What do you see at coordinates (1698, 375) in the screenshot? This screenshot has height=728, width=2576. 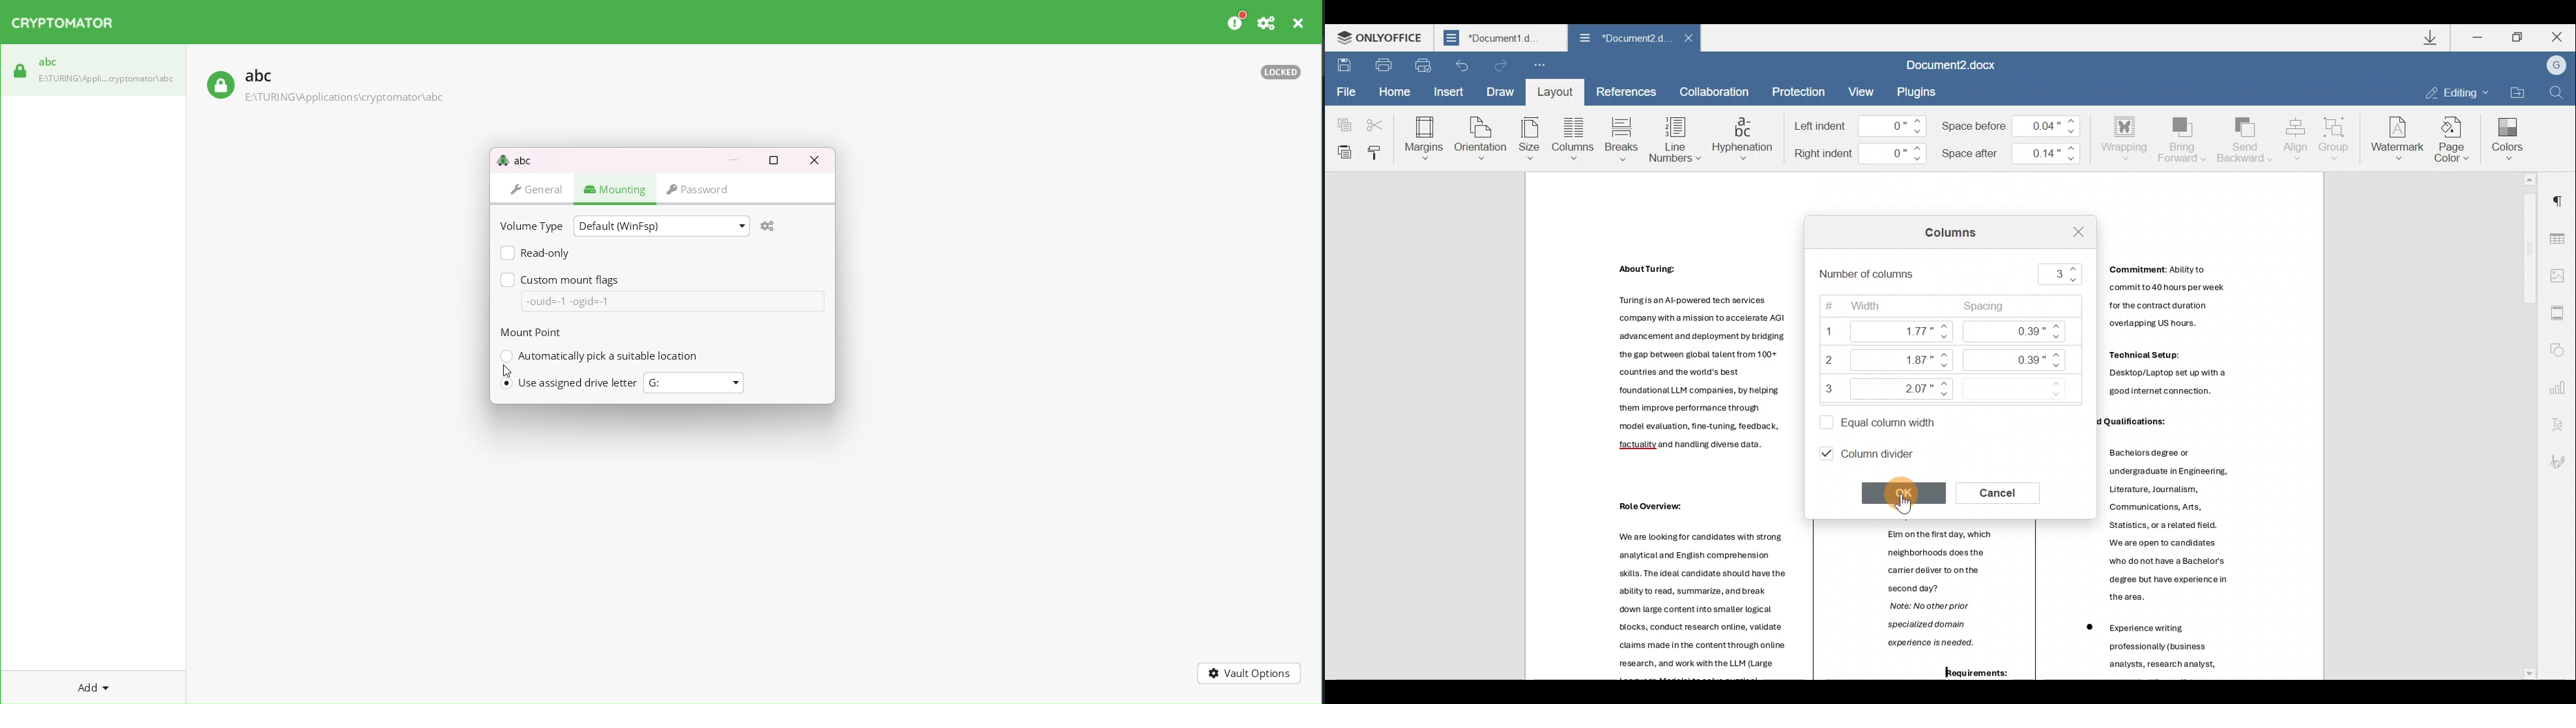 I see `` at bounding box center [1698, 375].